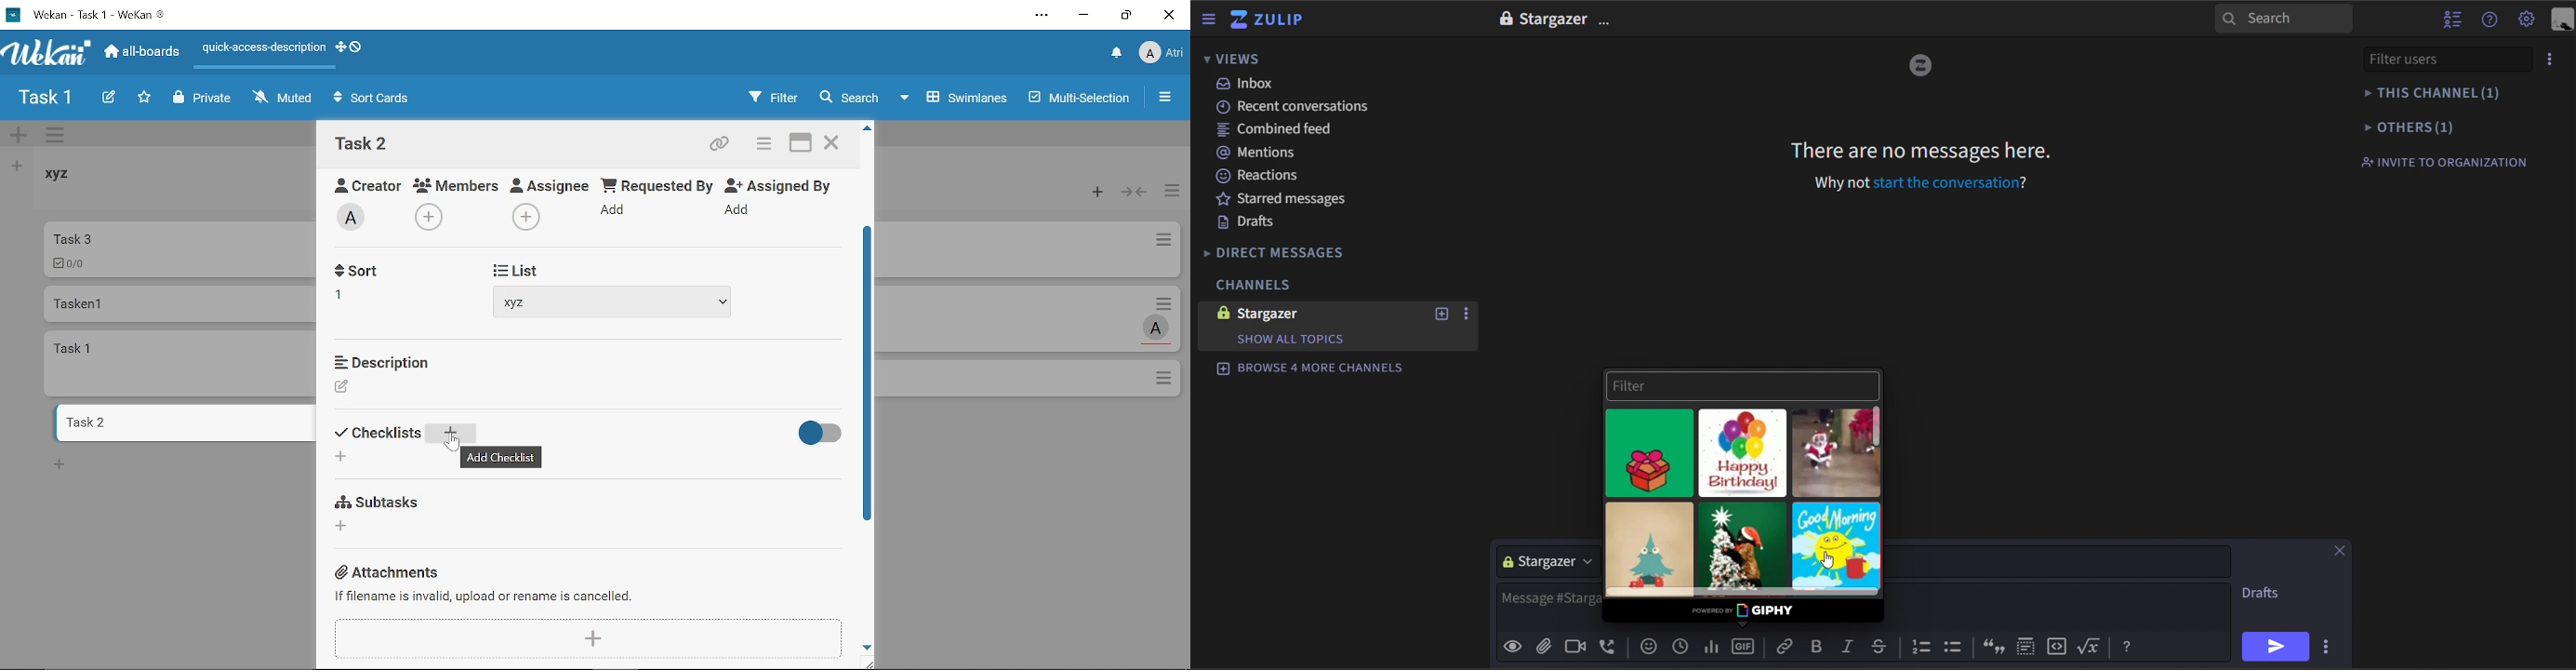 The height and width of the screenshot is (672, 2576). What do you see at coordinates (1135, 193) in the screenshot?
I see `Collapse` at bounding box center [1135, 193].